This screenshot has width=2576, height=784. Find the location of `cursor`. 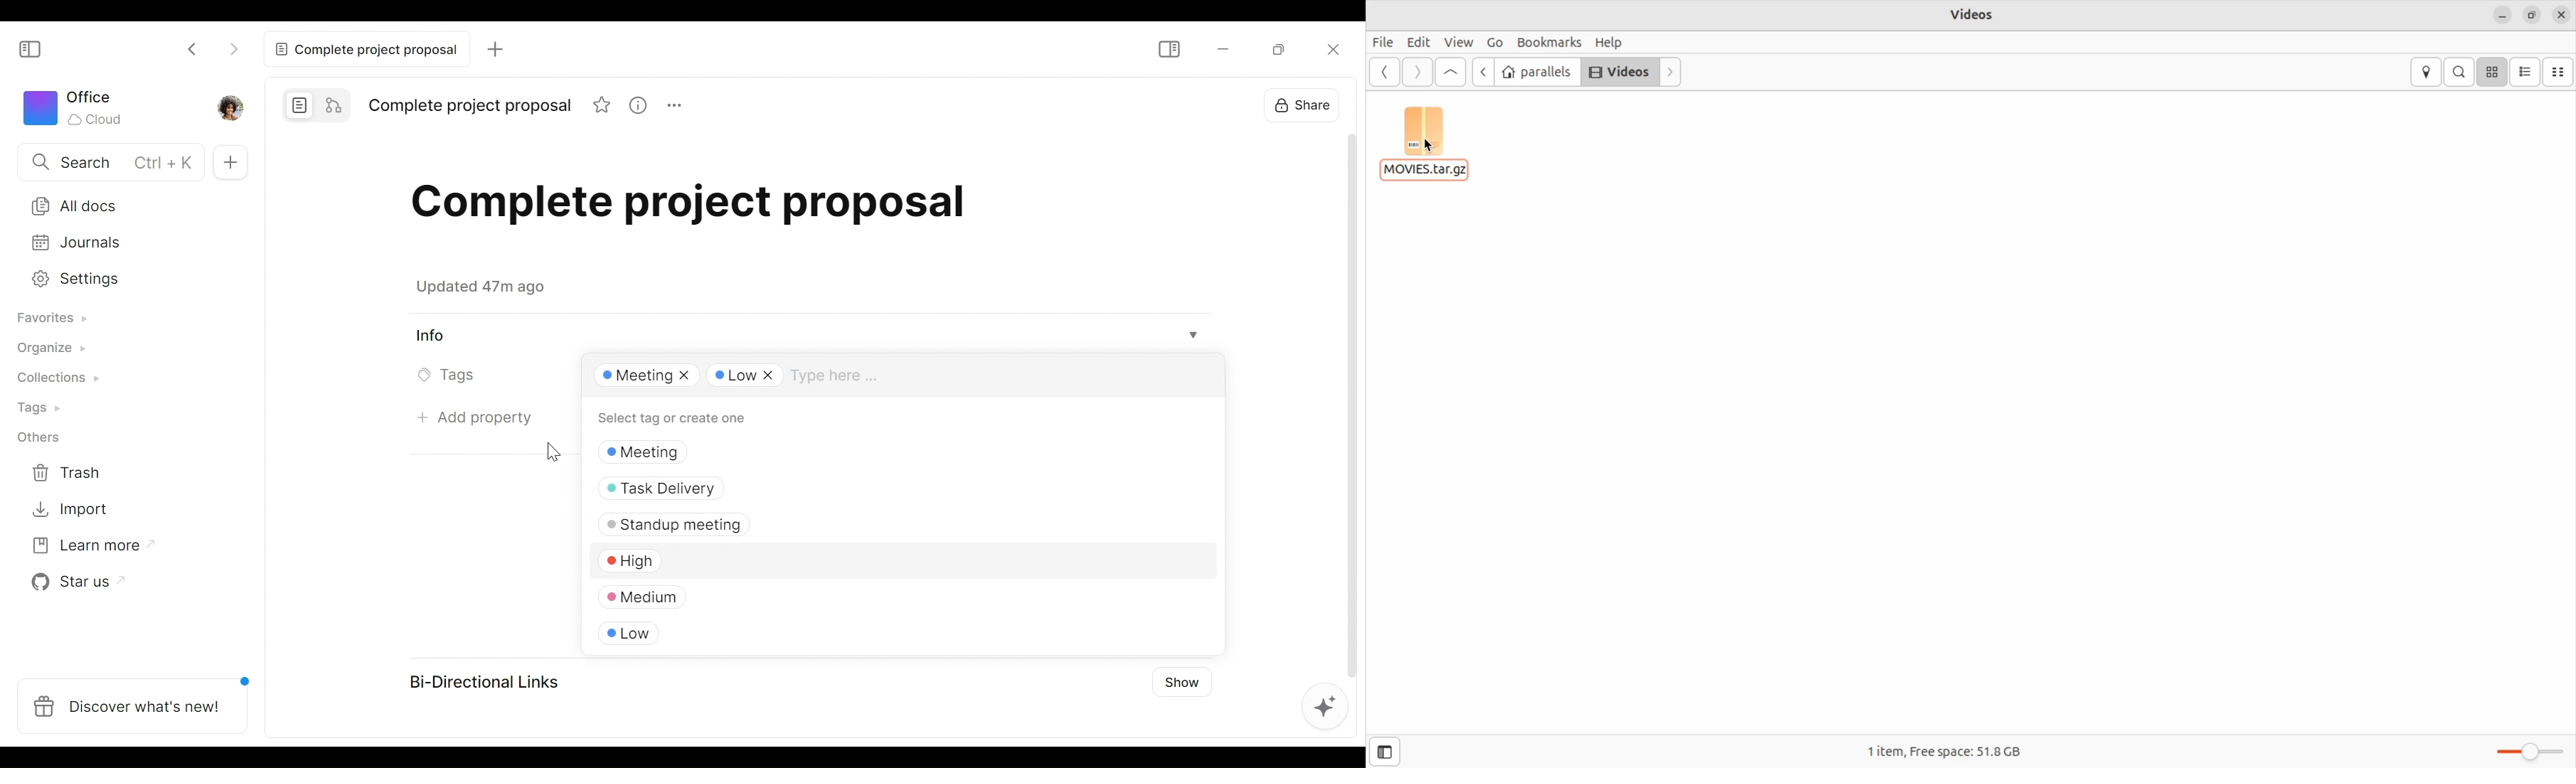

cursor is located at coordinates (1429, 145).